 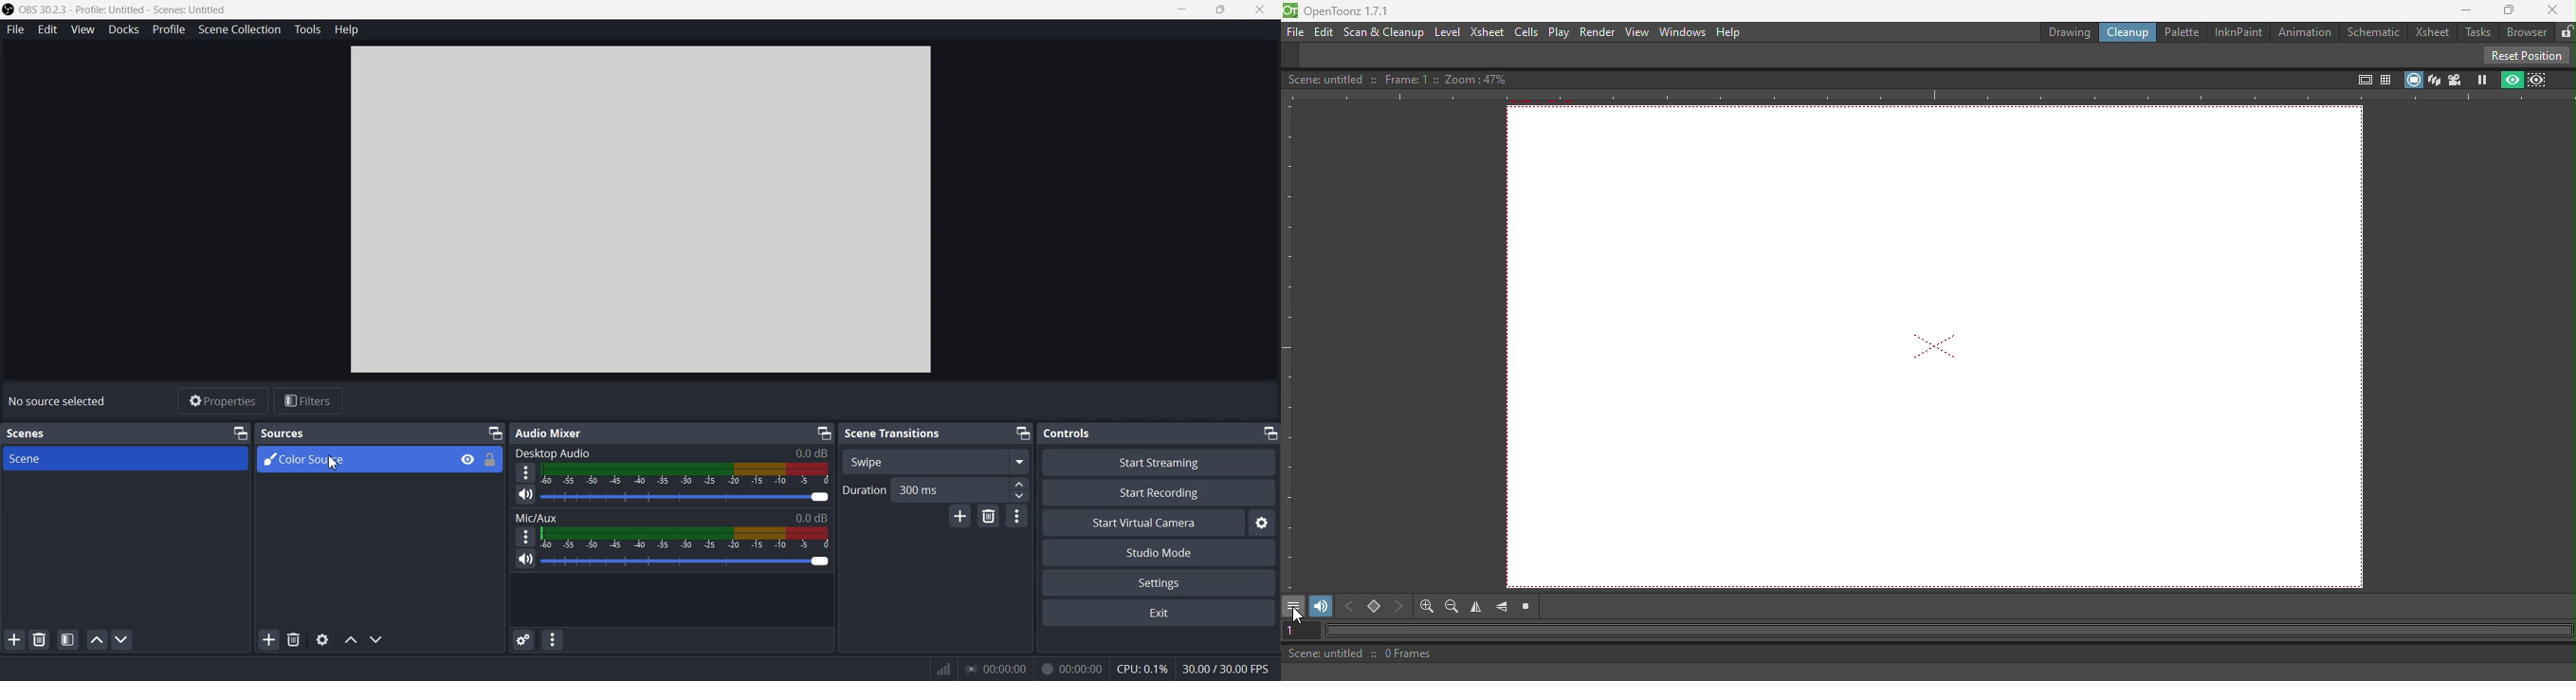 I want to click on Help, so click(x=348, y=29).